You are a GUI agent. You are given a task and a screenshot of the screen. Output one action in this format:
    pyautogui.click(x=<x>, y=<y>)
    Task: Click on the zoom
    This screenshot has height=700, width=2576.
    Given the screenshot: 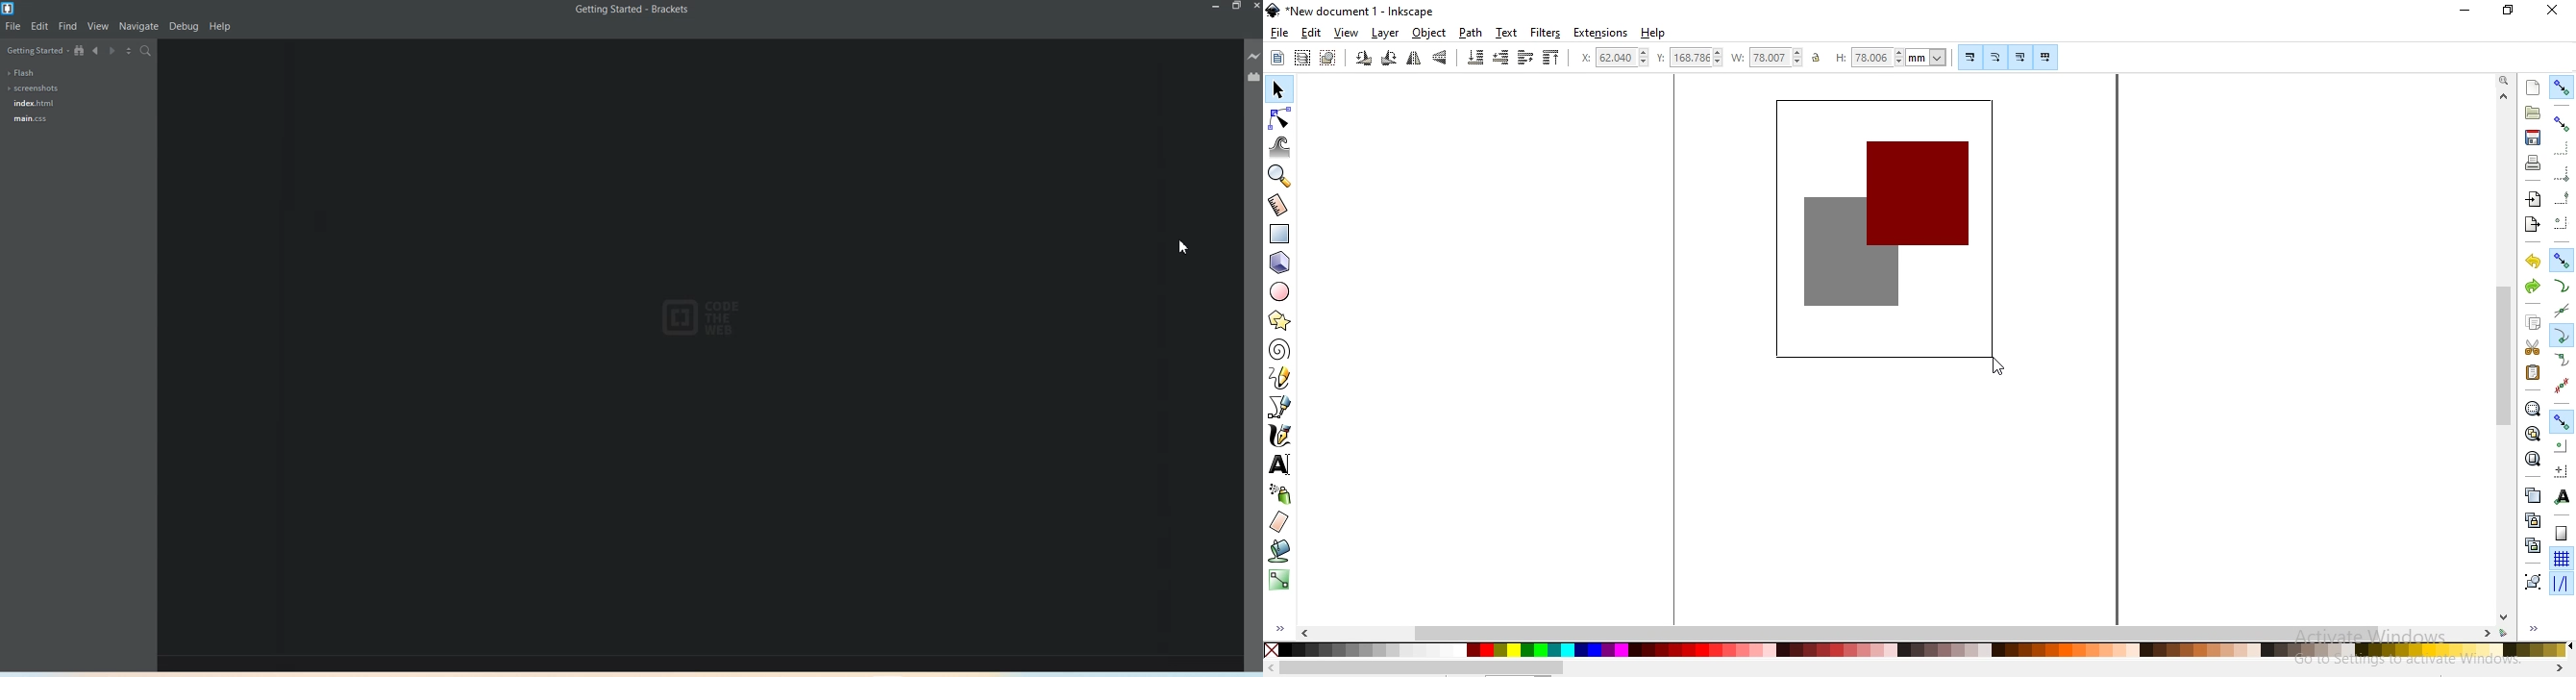 What is the action you would take?
    pyautogui.click(x=2504, y=81)
    